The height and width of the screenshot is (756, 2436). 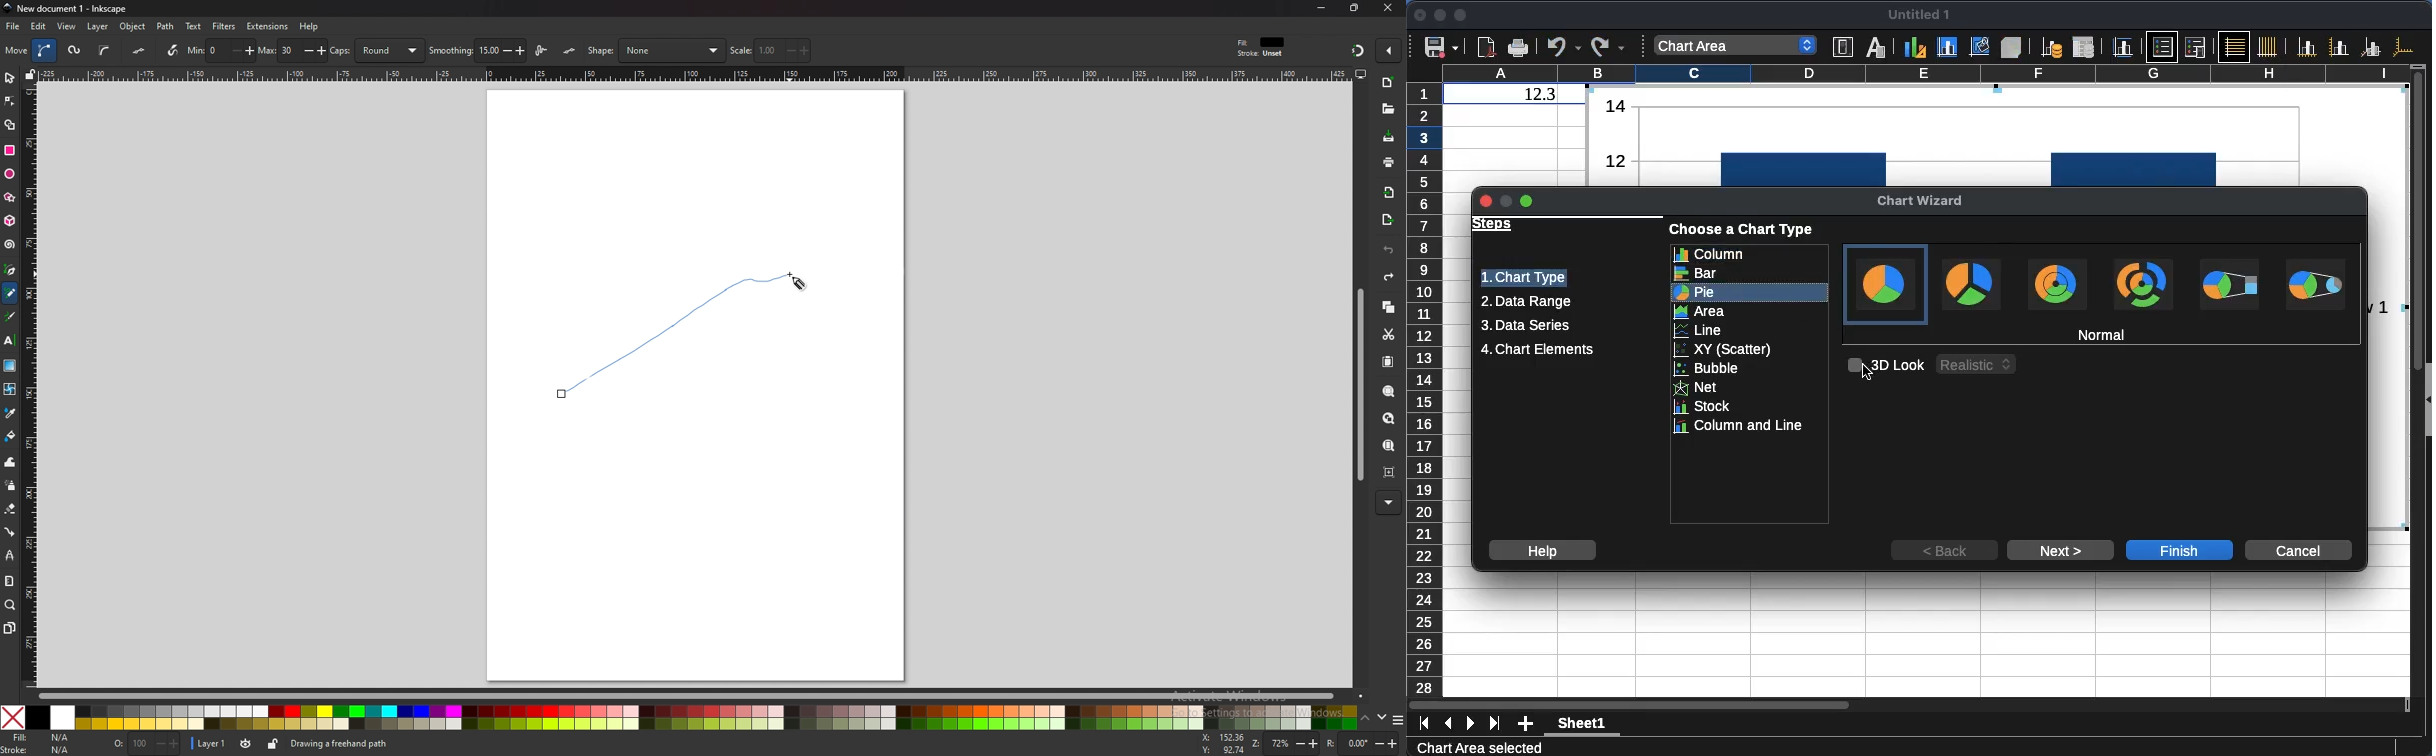 What do you see at coordinates (1390, 391) in the screenshot?
I see `zoom selection` at bounding box center [1390, 391].